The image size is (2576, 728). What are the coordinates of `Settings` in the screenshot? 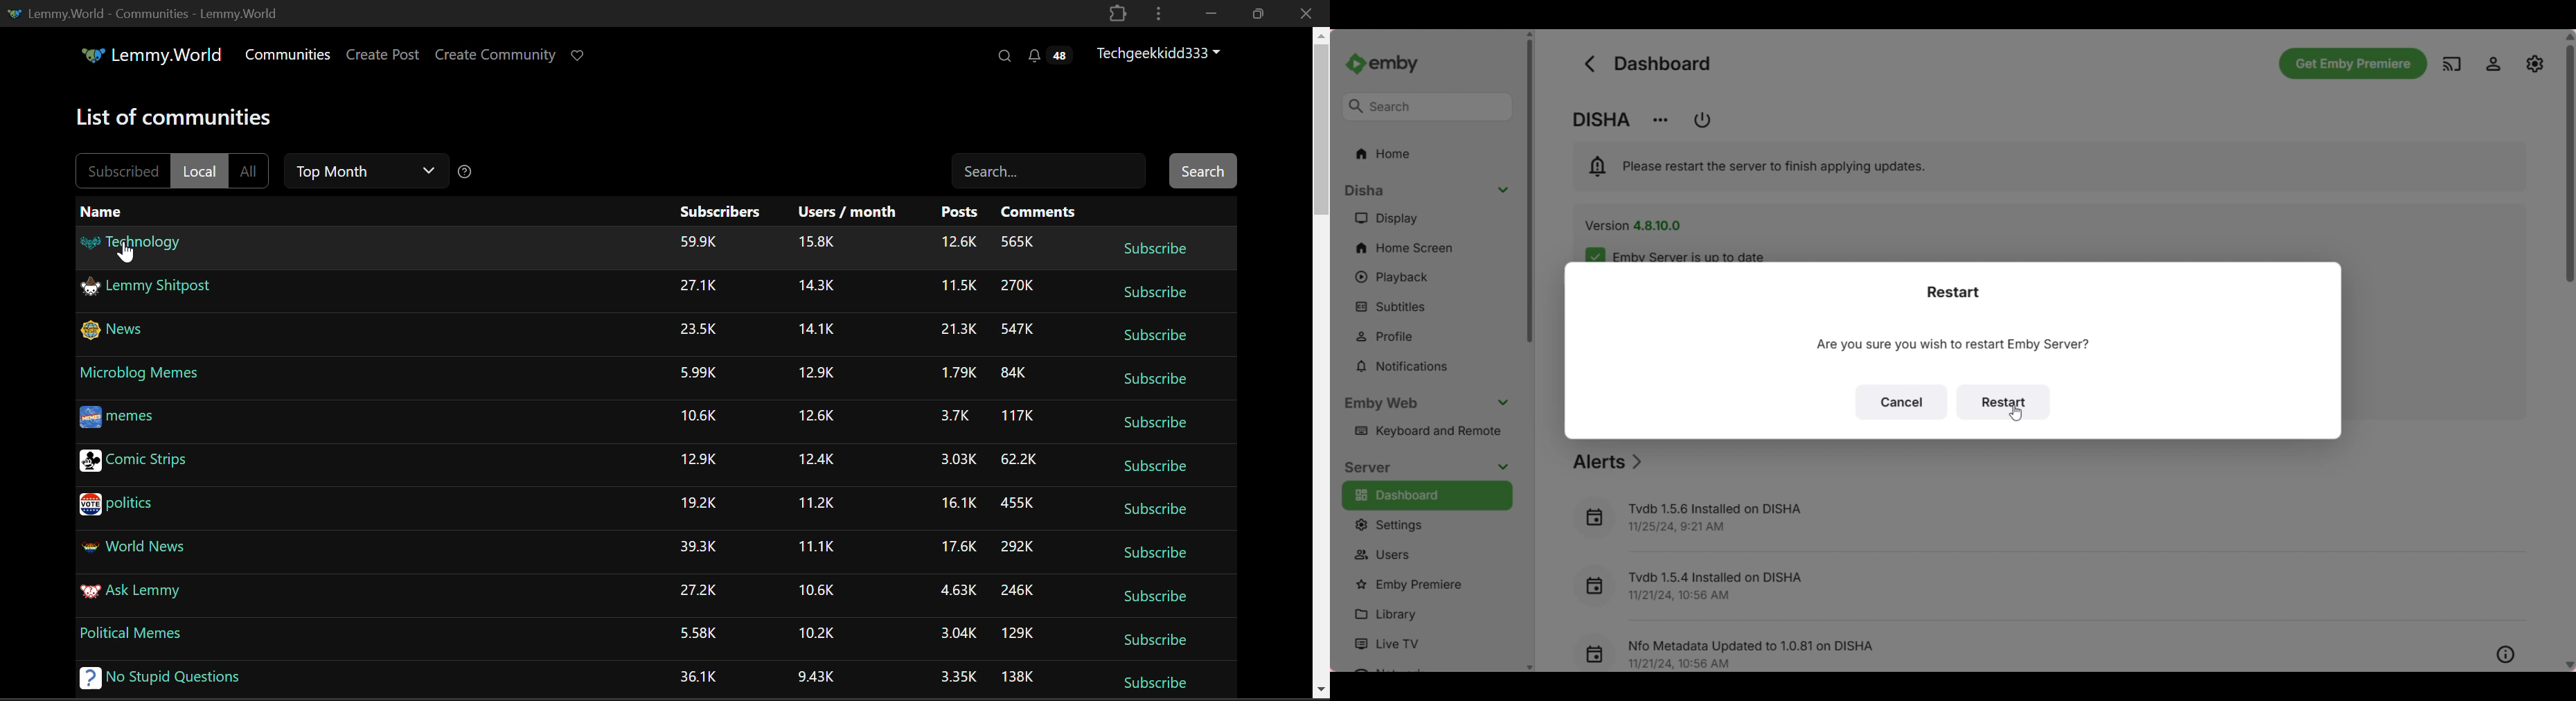 It's located at (2493, 64).